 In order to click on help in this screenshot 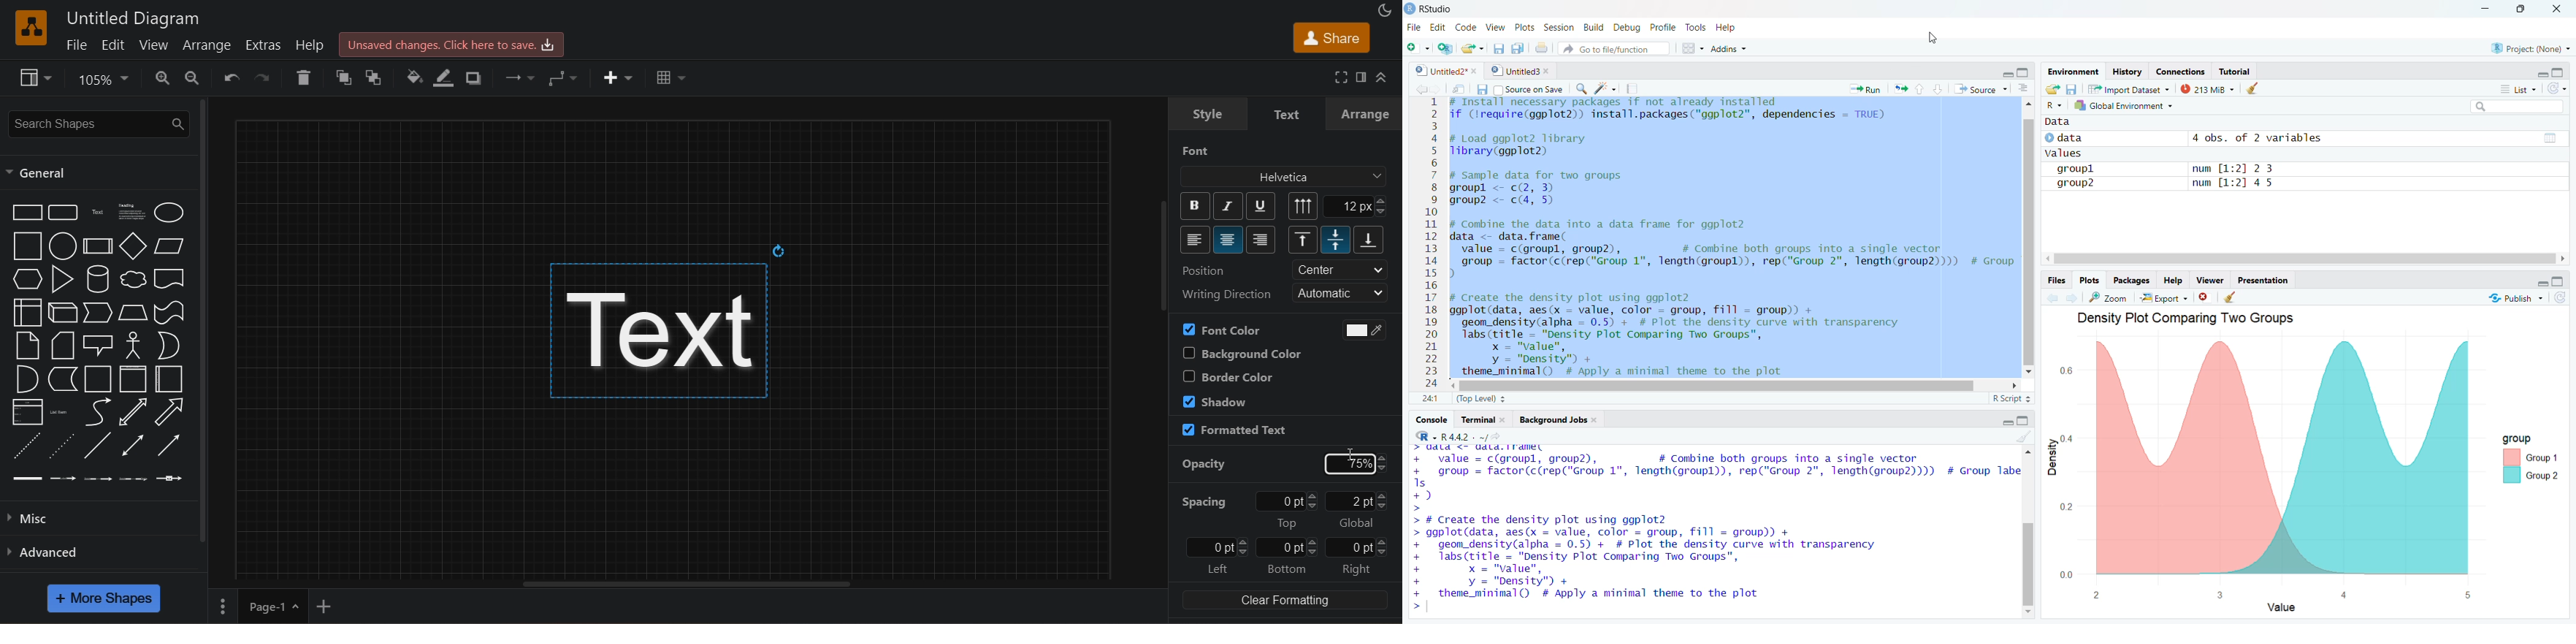, I will do `click(1730, 30)`.